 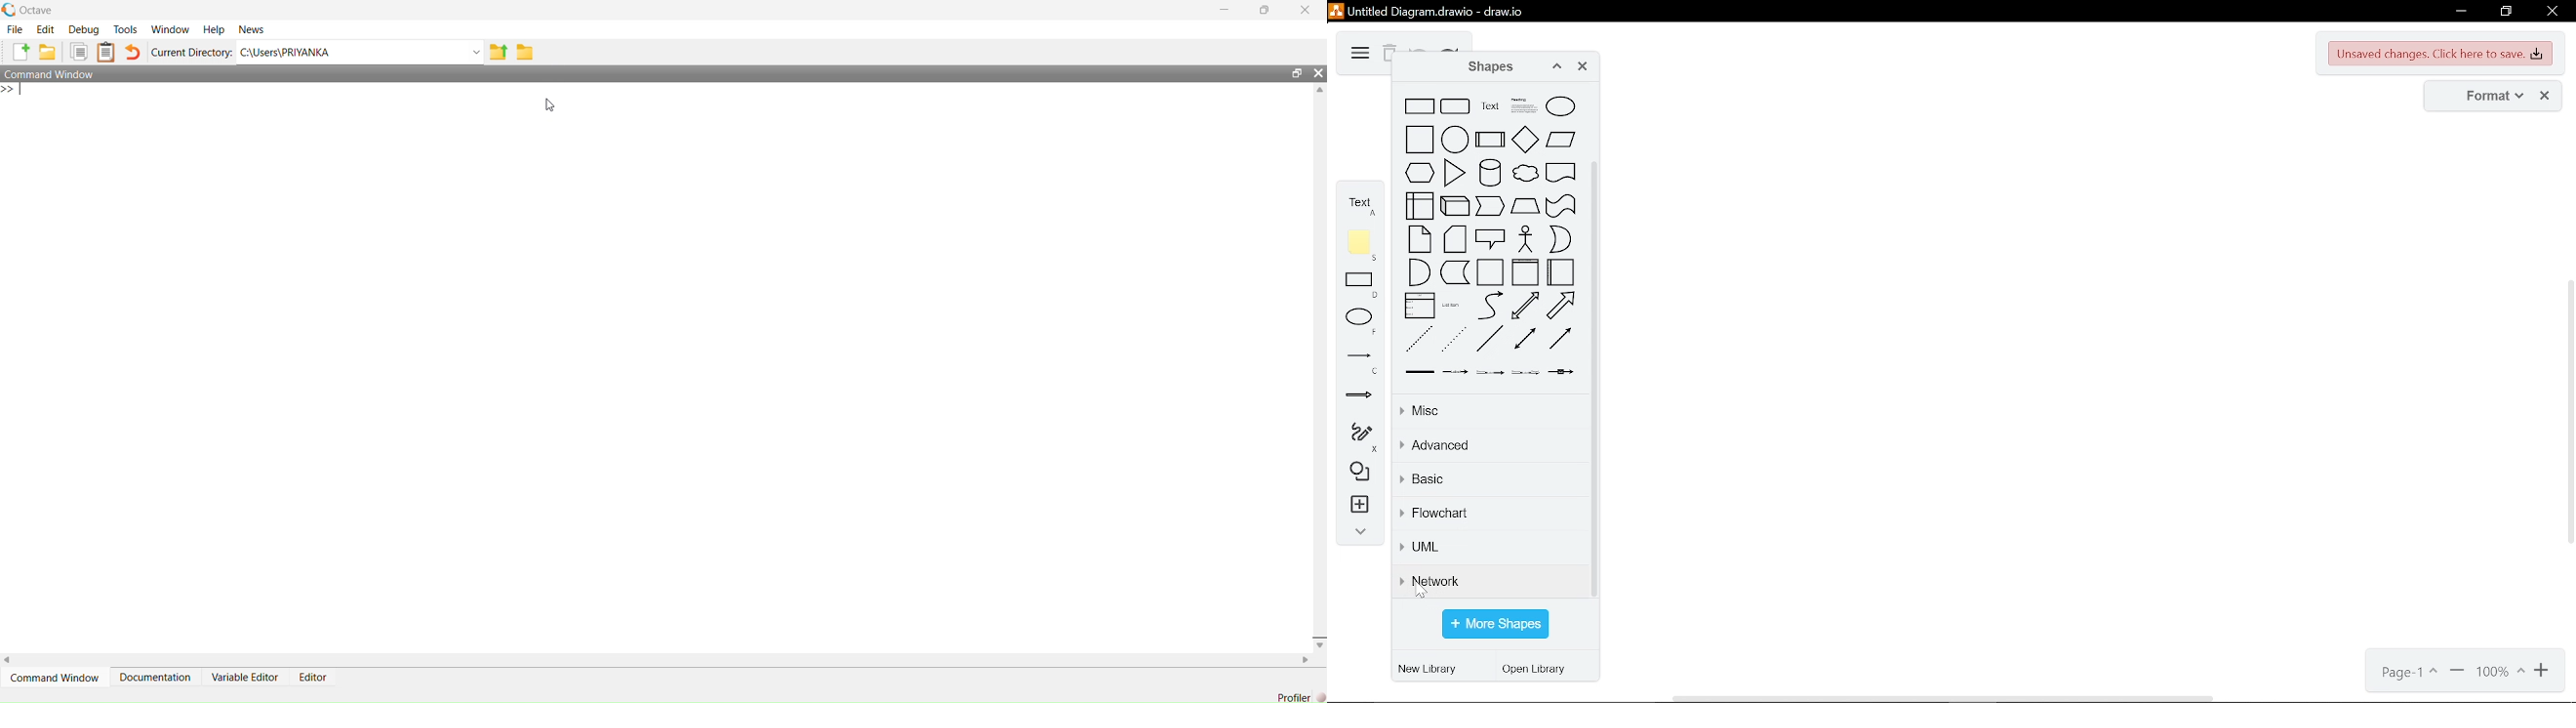 What do you see at coordinates (1492, 446) in the screenshot?
I see `Advanced` at bounding box center [1492, 446].